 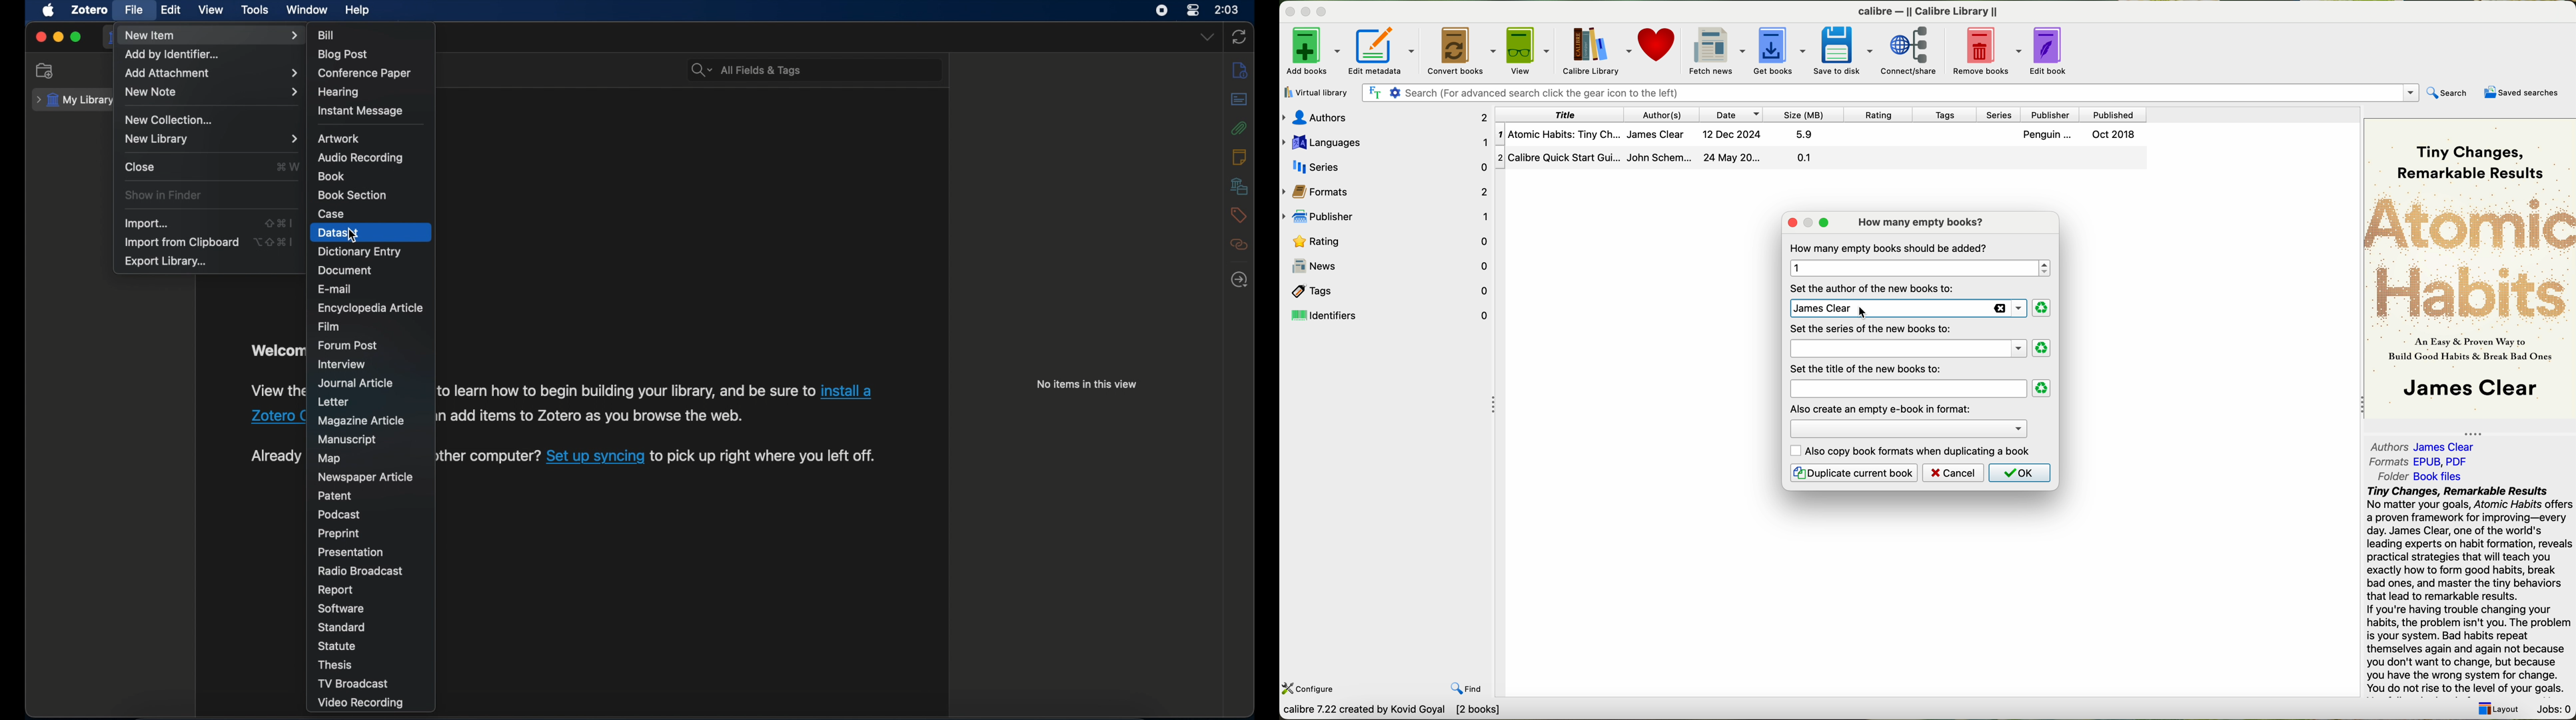 What do you see at coordinates (307, 10) in the screenshot?
I see `window` at bounding box center [307, 10].